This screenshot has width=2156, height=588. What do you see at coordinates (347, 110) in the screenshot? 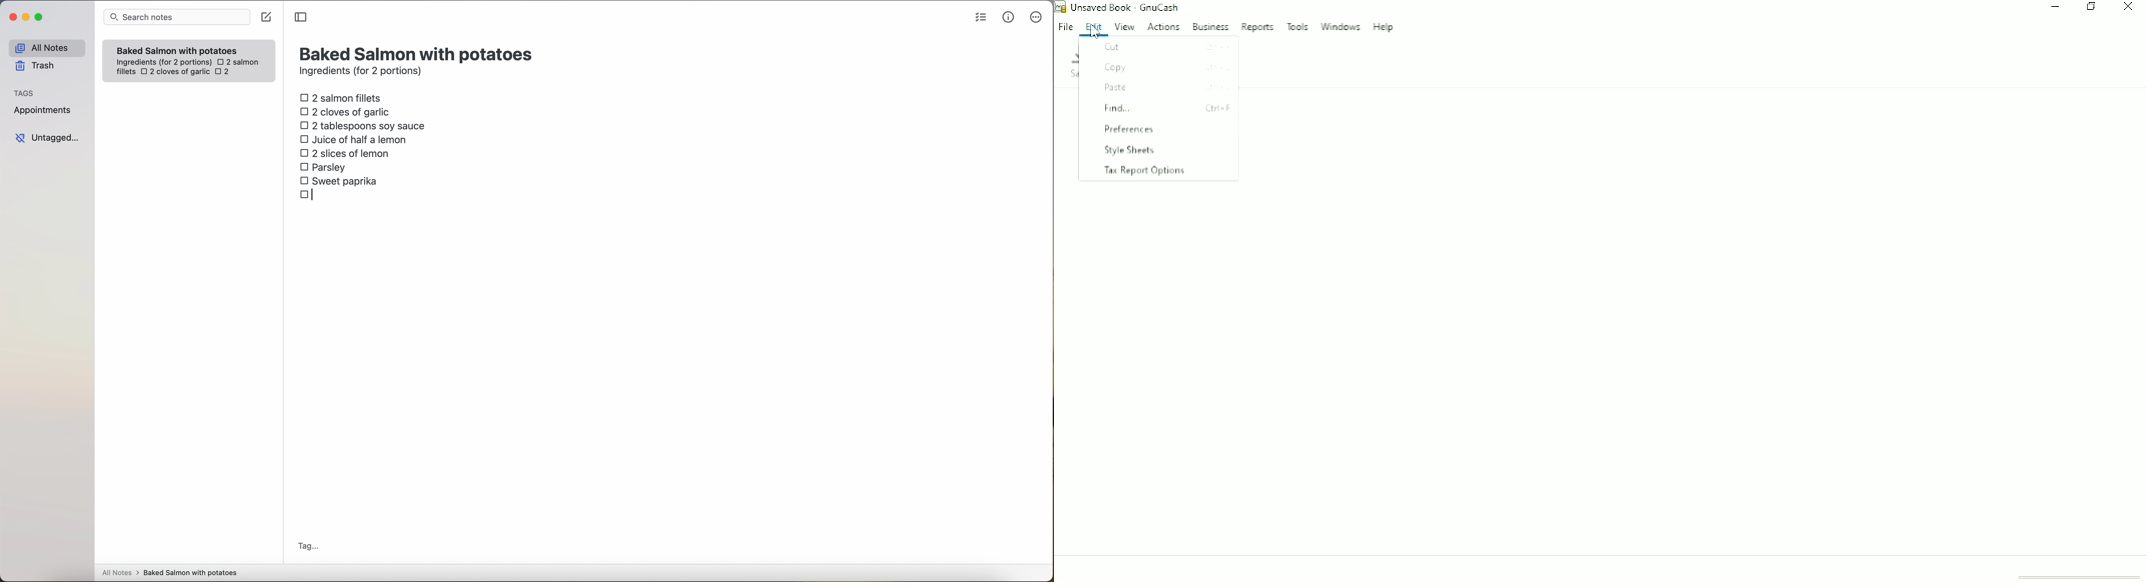
I see `2 cloves of garlic` at bounding box center [347, 110].